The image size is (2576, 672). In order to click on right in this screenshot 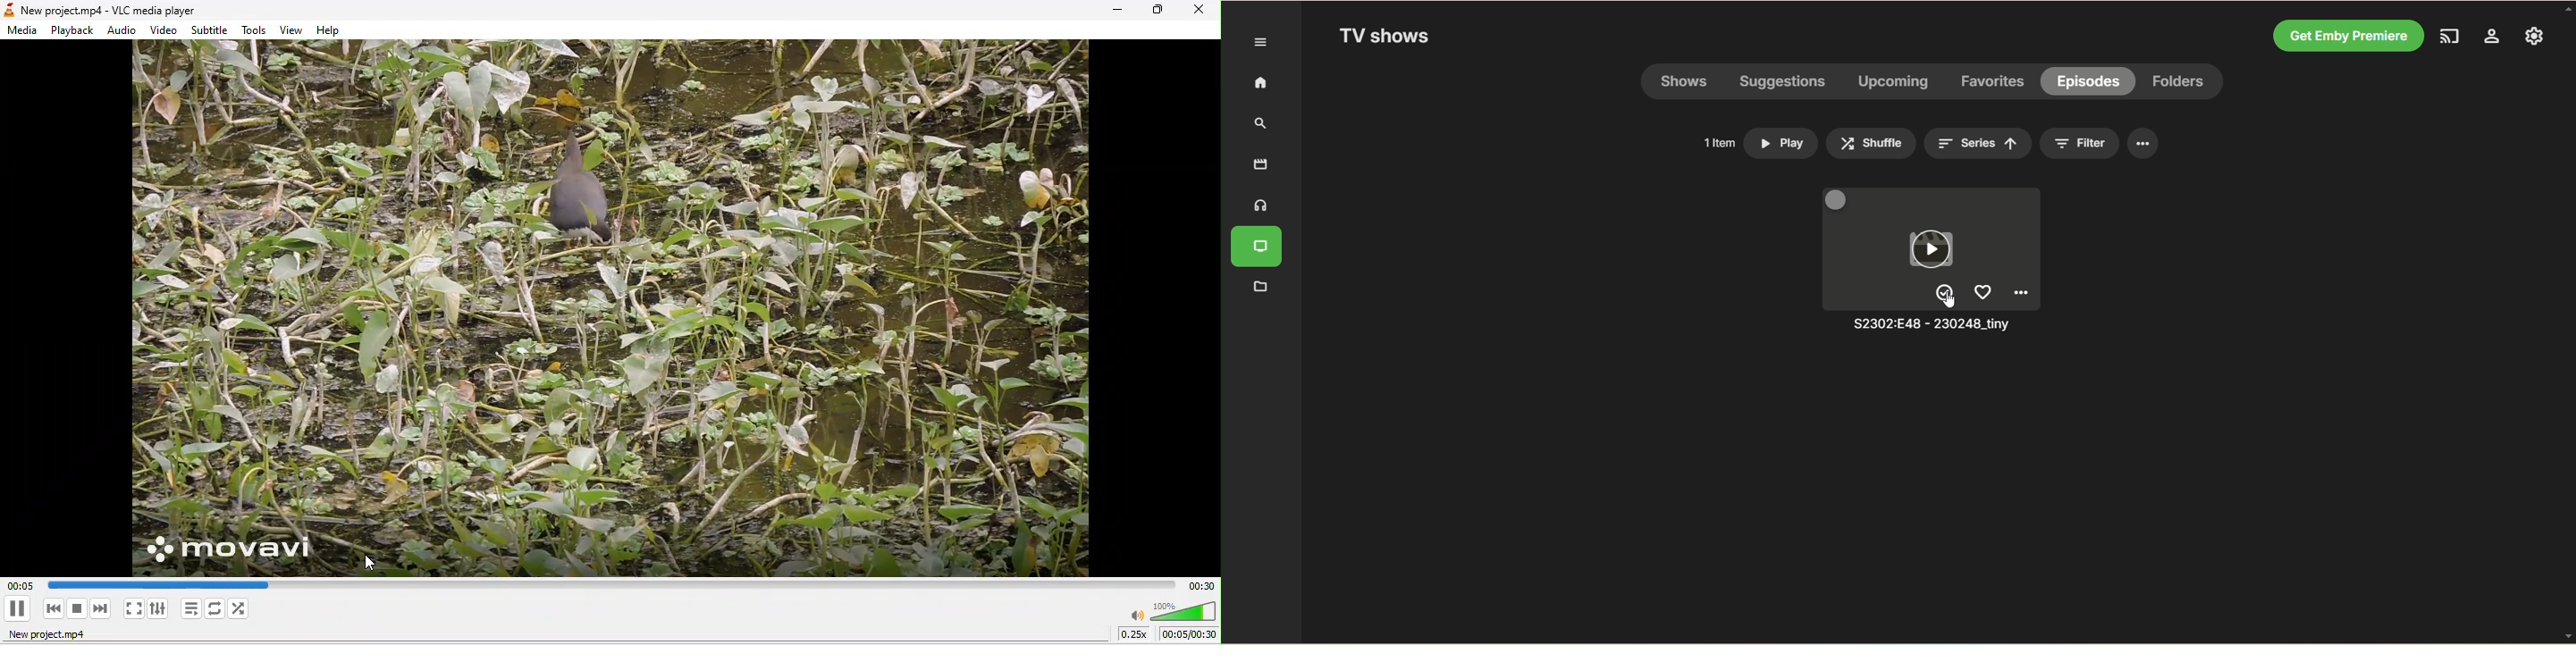, I will do `click(1946, 293)`.